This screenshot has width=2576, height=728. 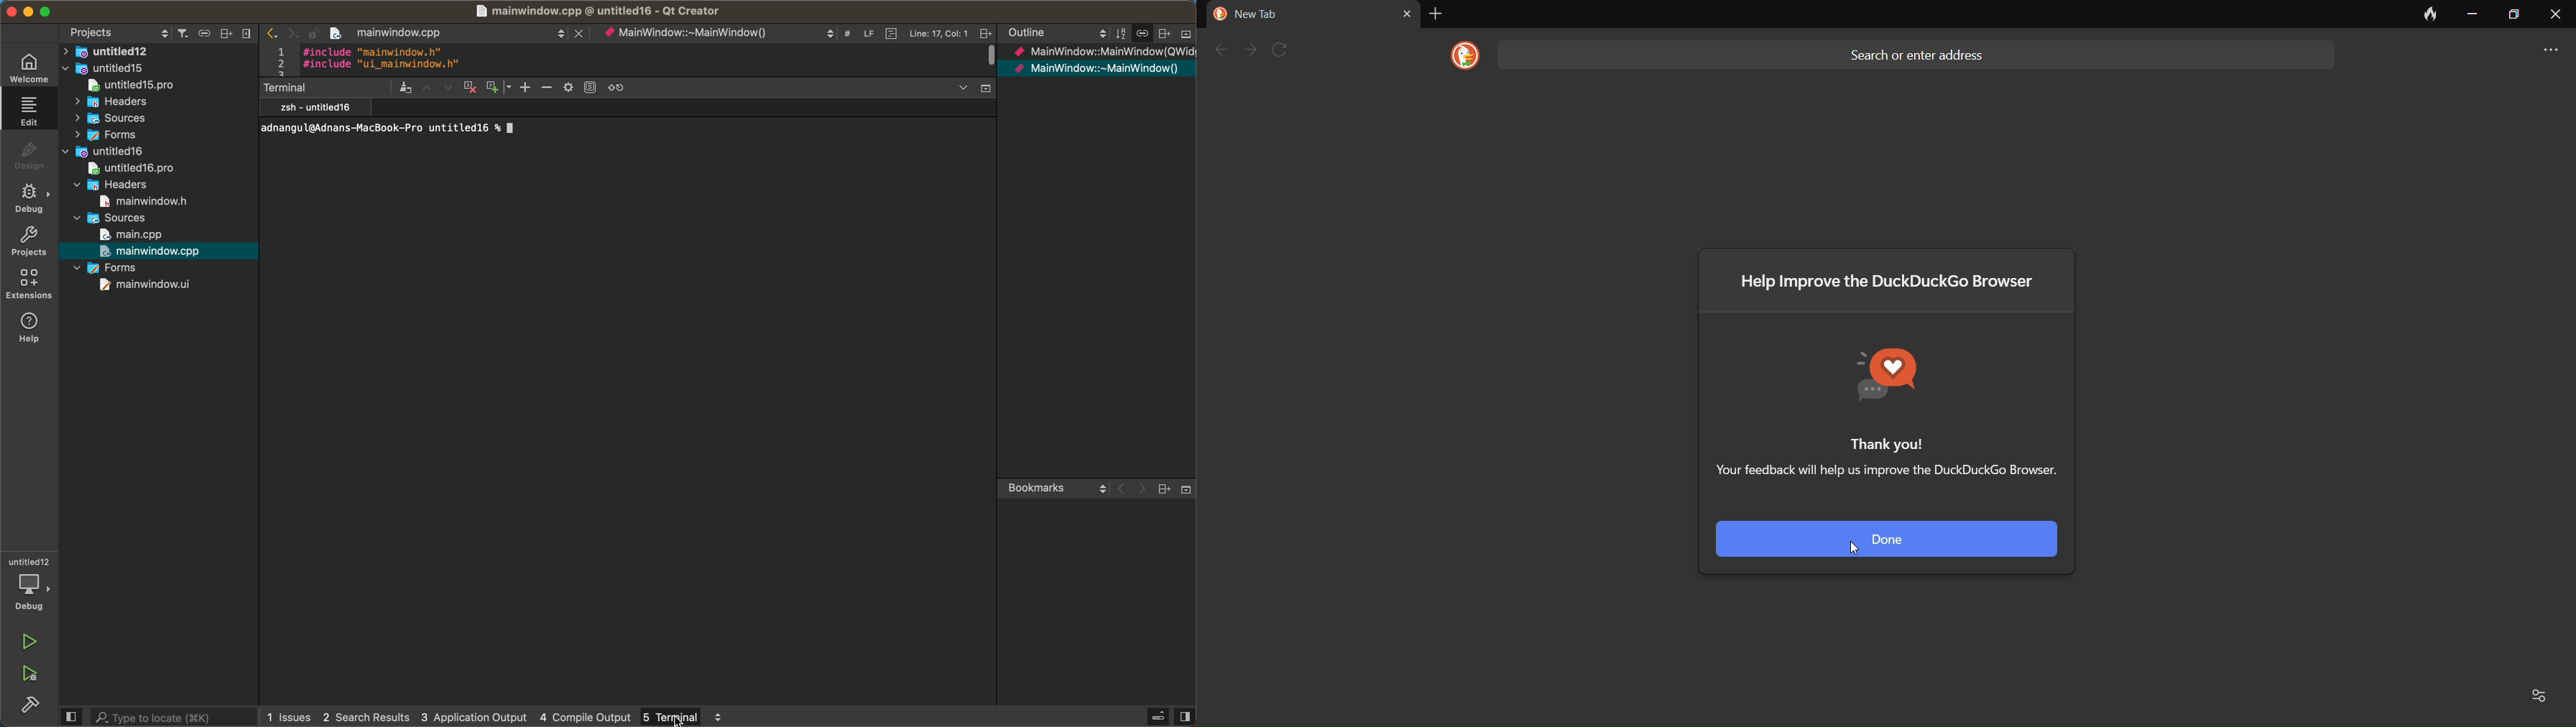 What do you see at coordinates (1156, 716) in the screenshot?
I see `Menu` at bounding box center [1156, 716].